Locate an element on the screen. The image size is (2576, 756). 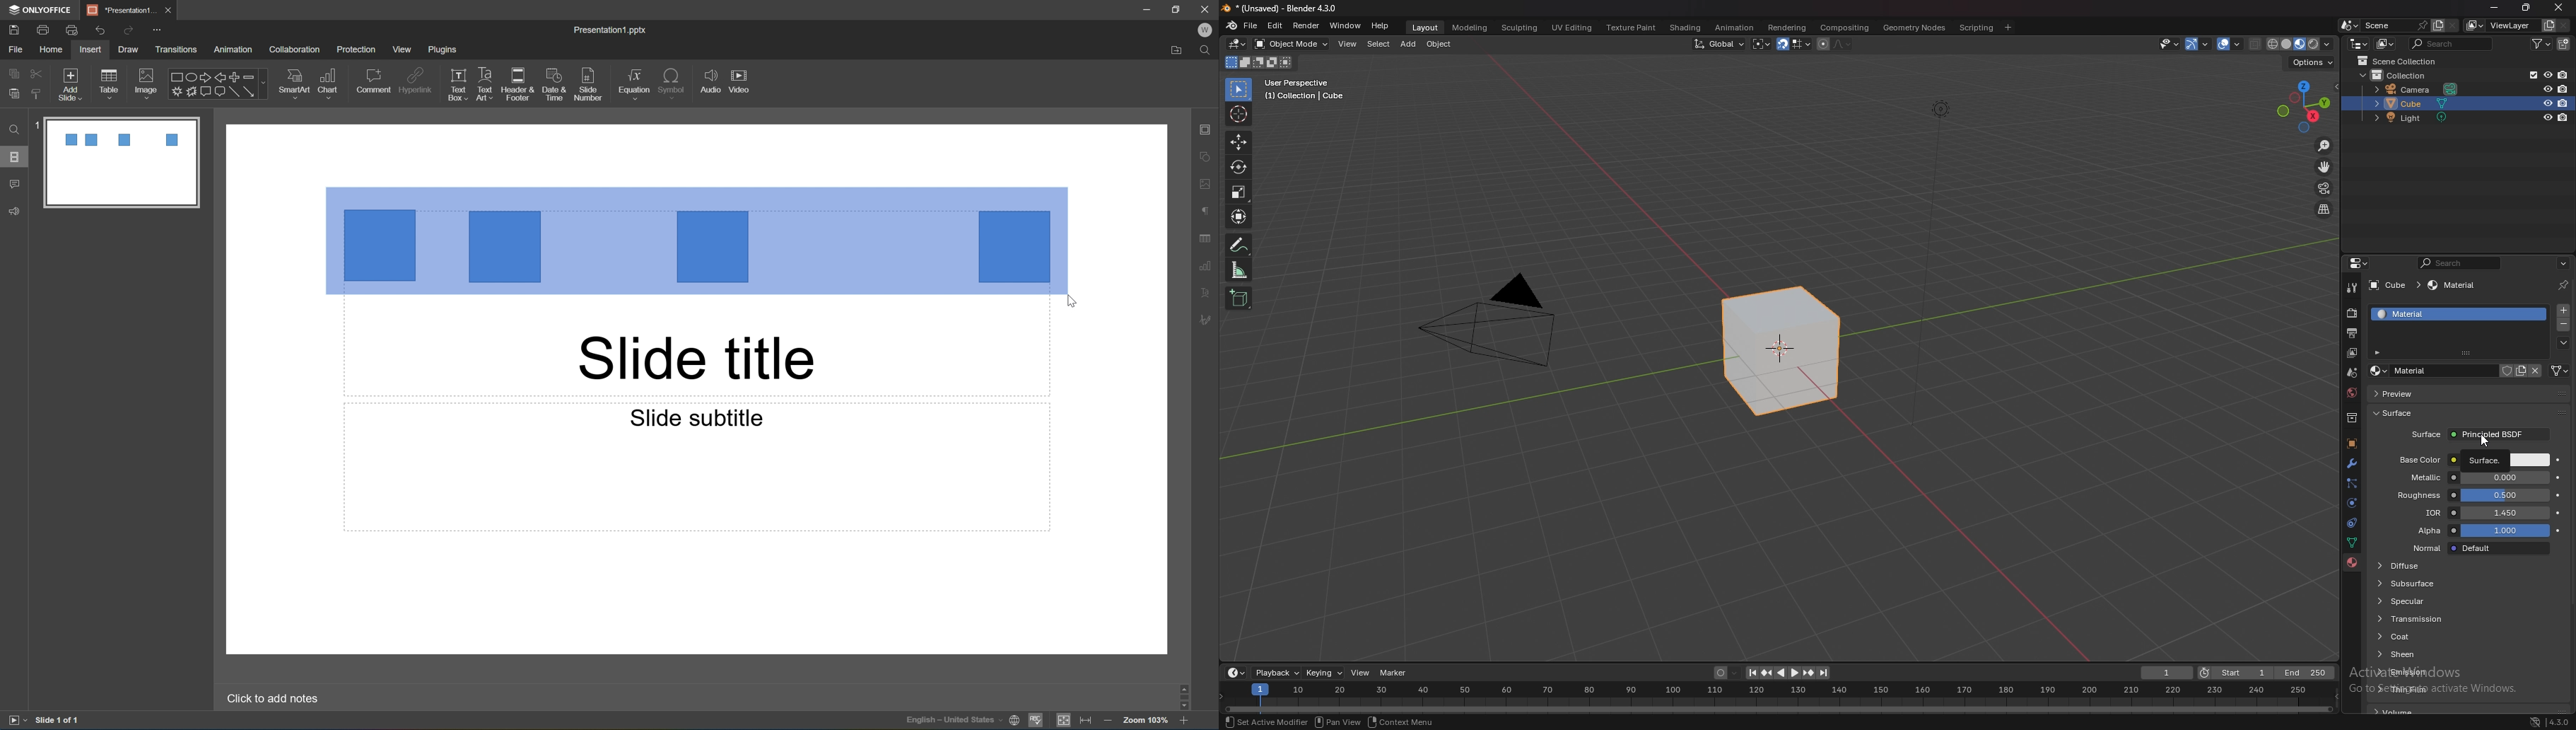
protection is located at coordinates (358, 50).